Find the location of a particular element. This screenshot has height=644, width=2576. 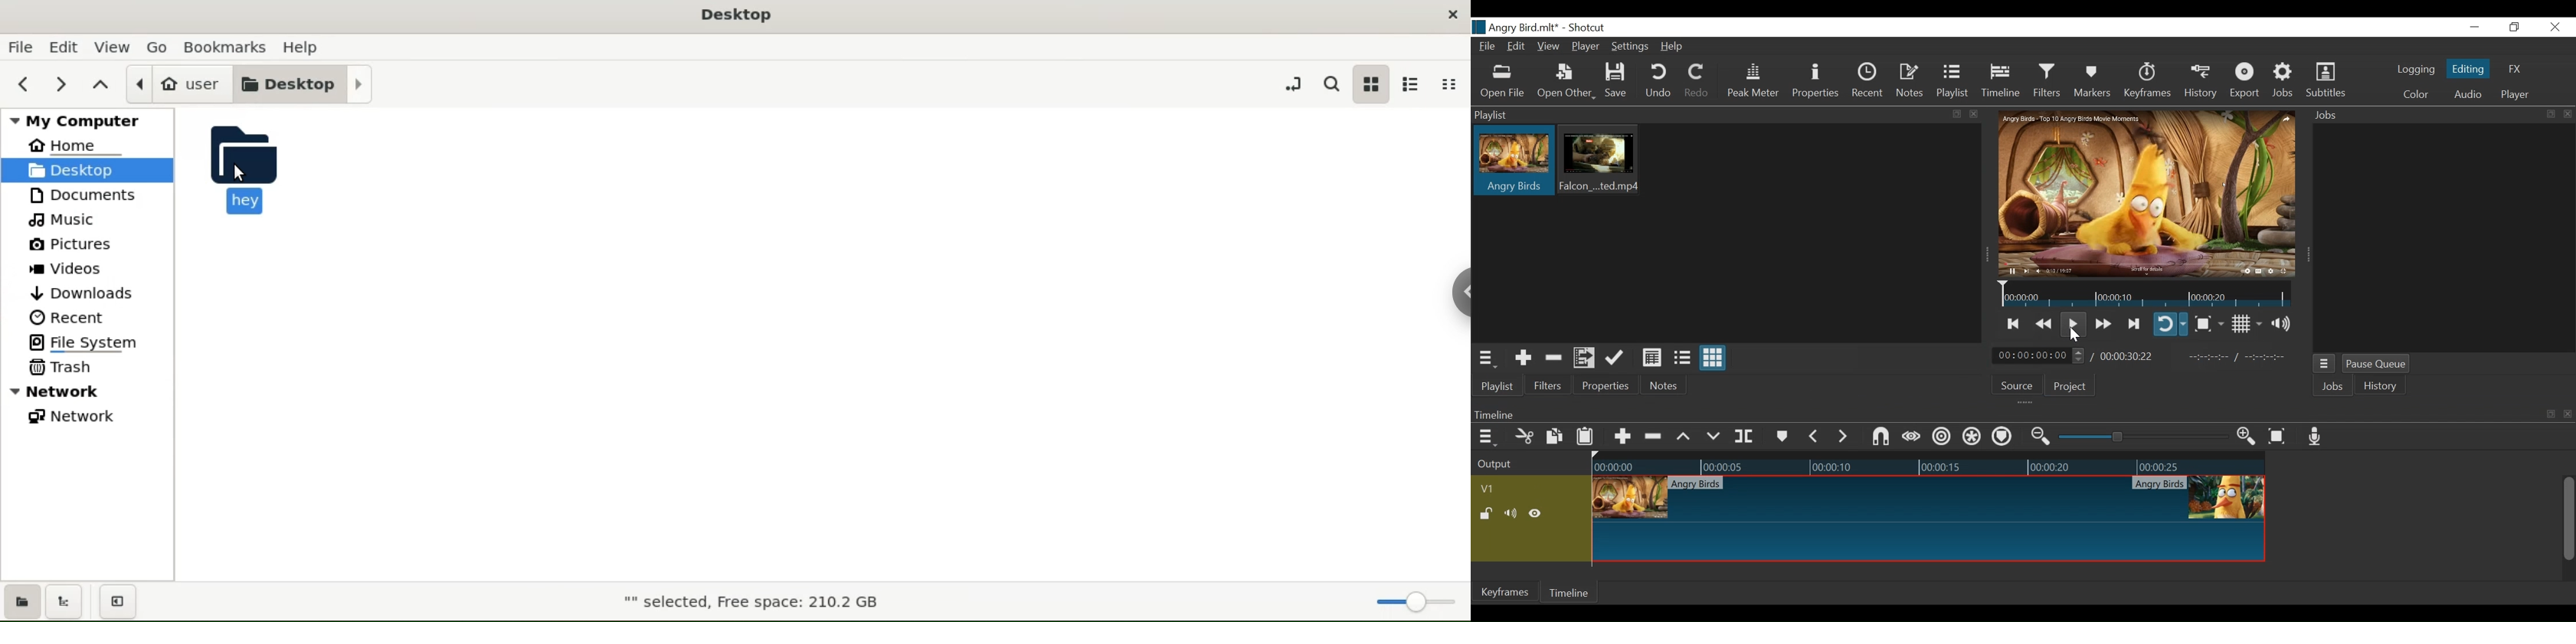

Timeline is located at coordinates (2146, 294).